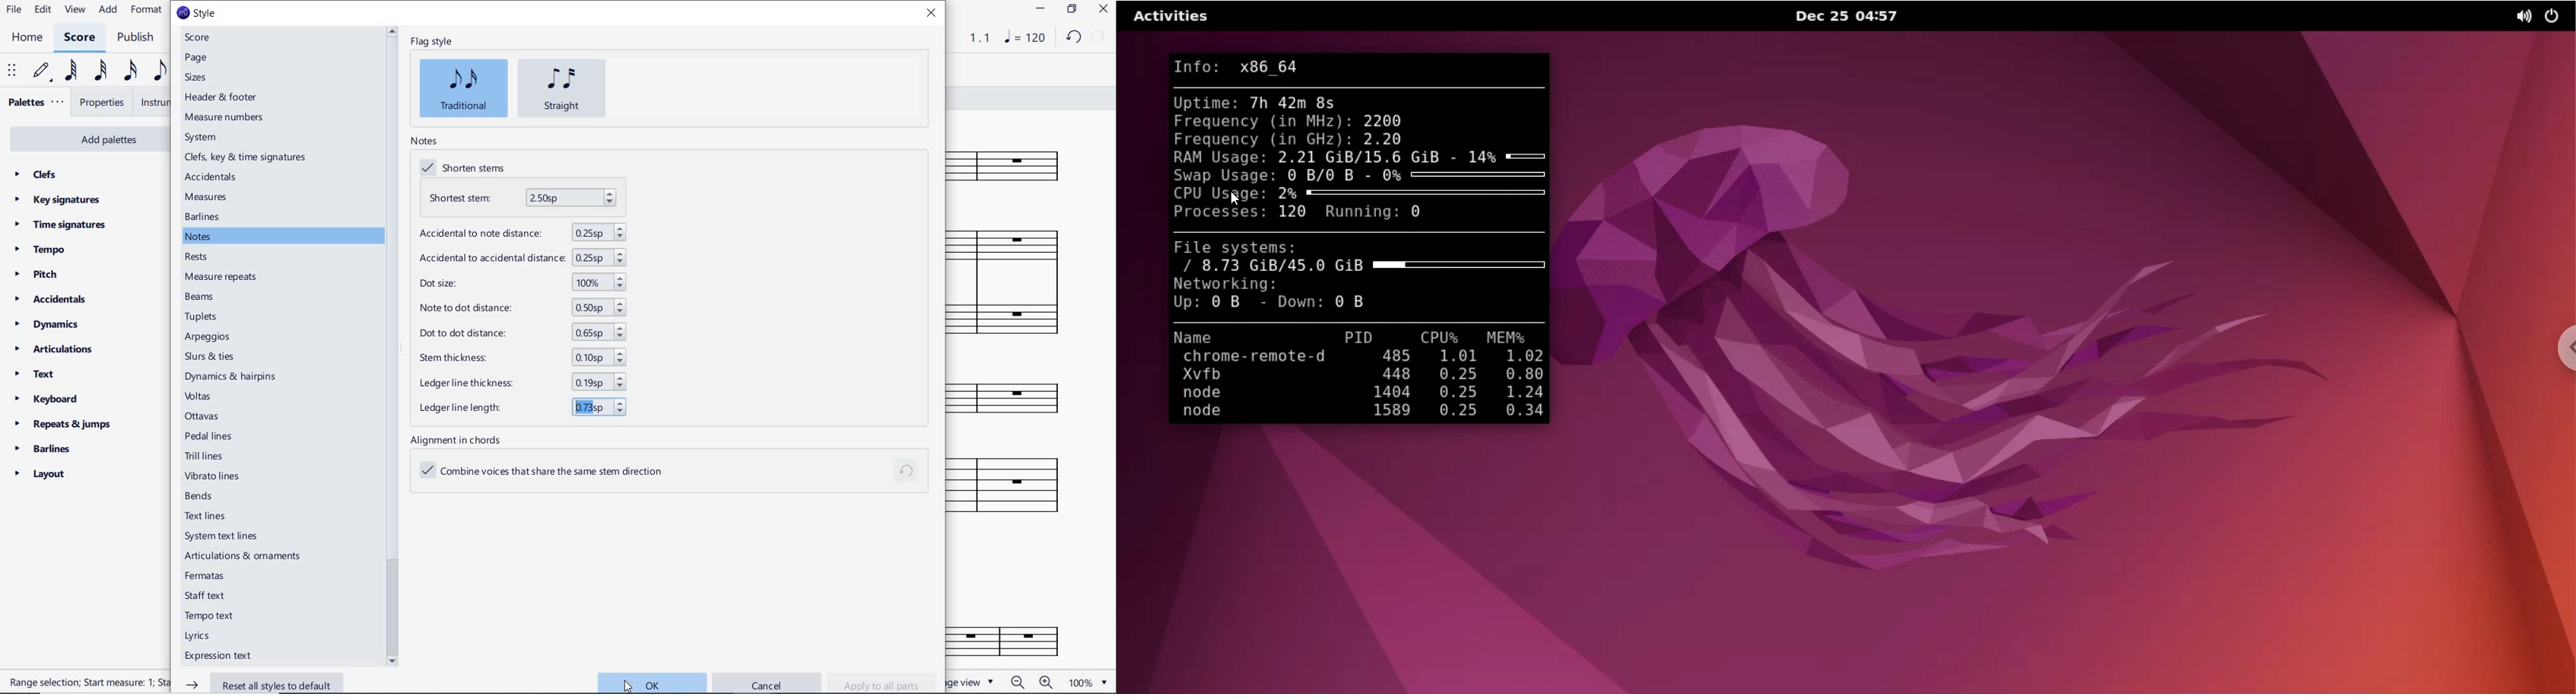 This screenshot has height=700, width=2576. I want to click on format, so click(146, 11).